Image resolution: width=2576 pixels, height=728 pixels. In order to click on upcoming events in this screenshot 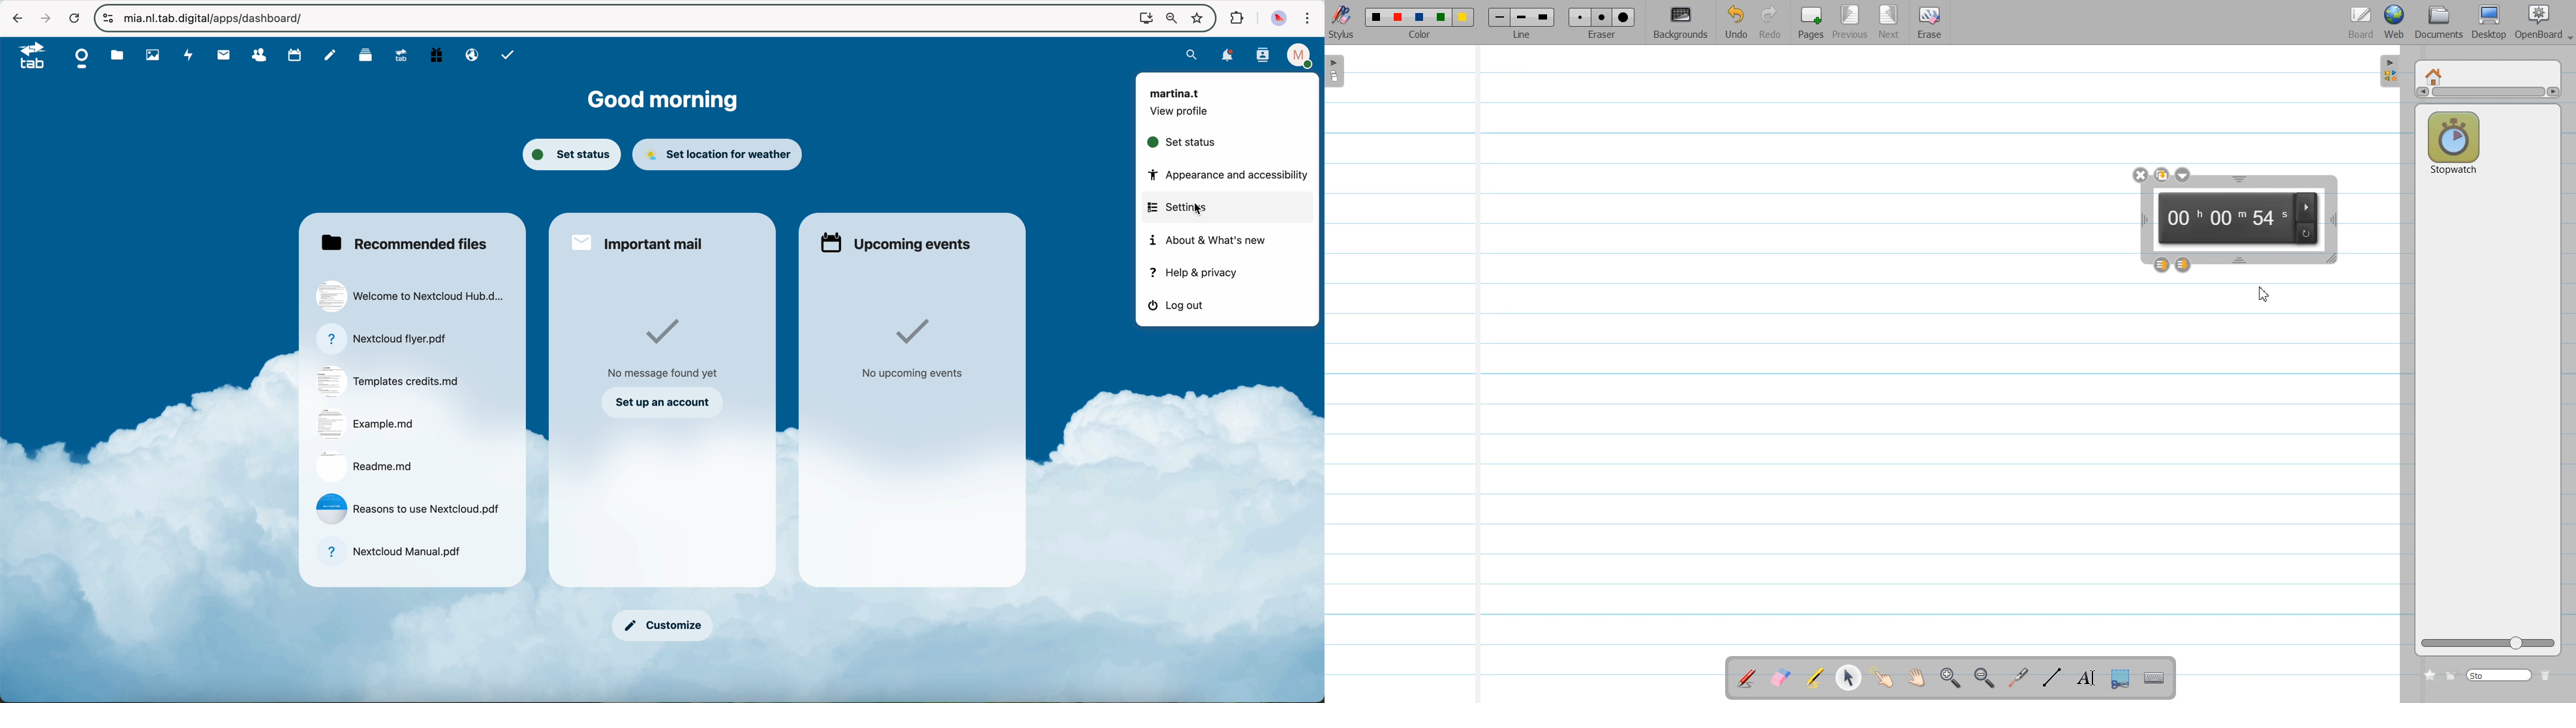, I will do `click(898, 241)`.